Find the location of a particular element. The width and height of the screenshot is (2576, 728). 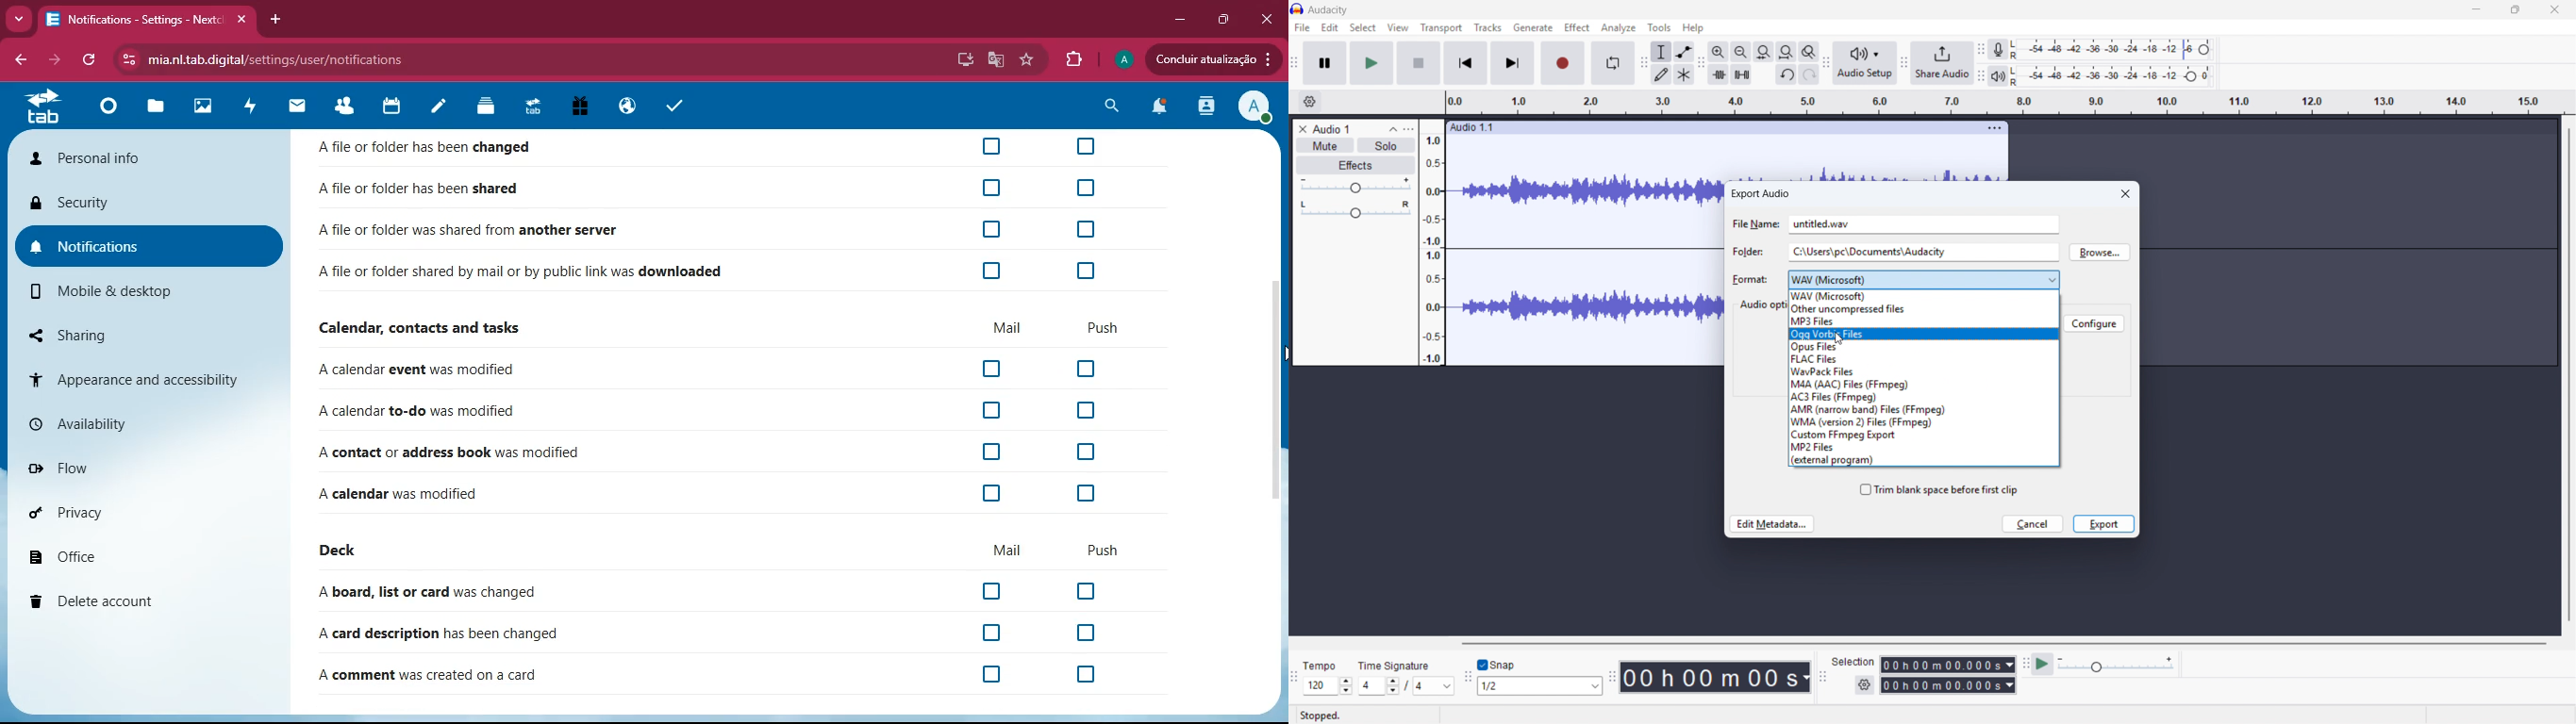

Share audio  is located at coordinates (1943, 63).